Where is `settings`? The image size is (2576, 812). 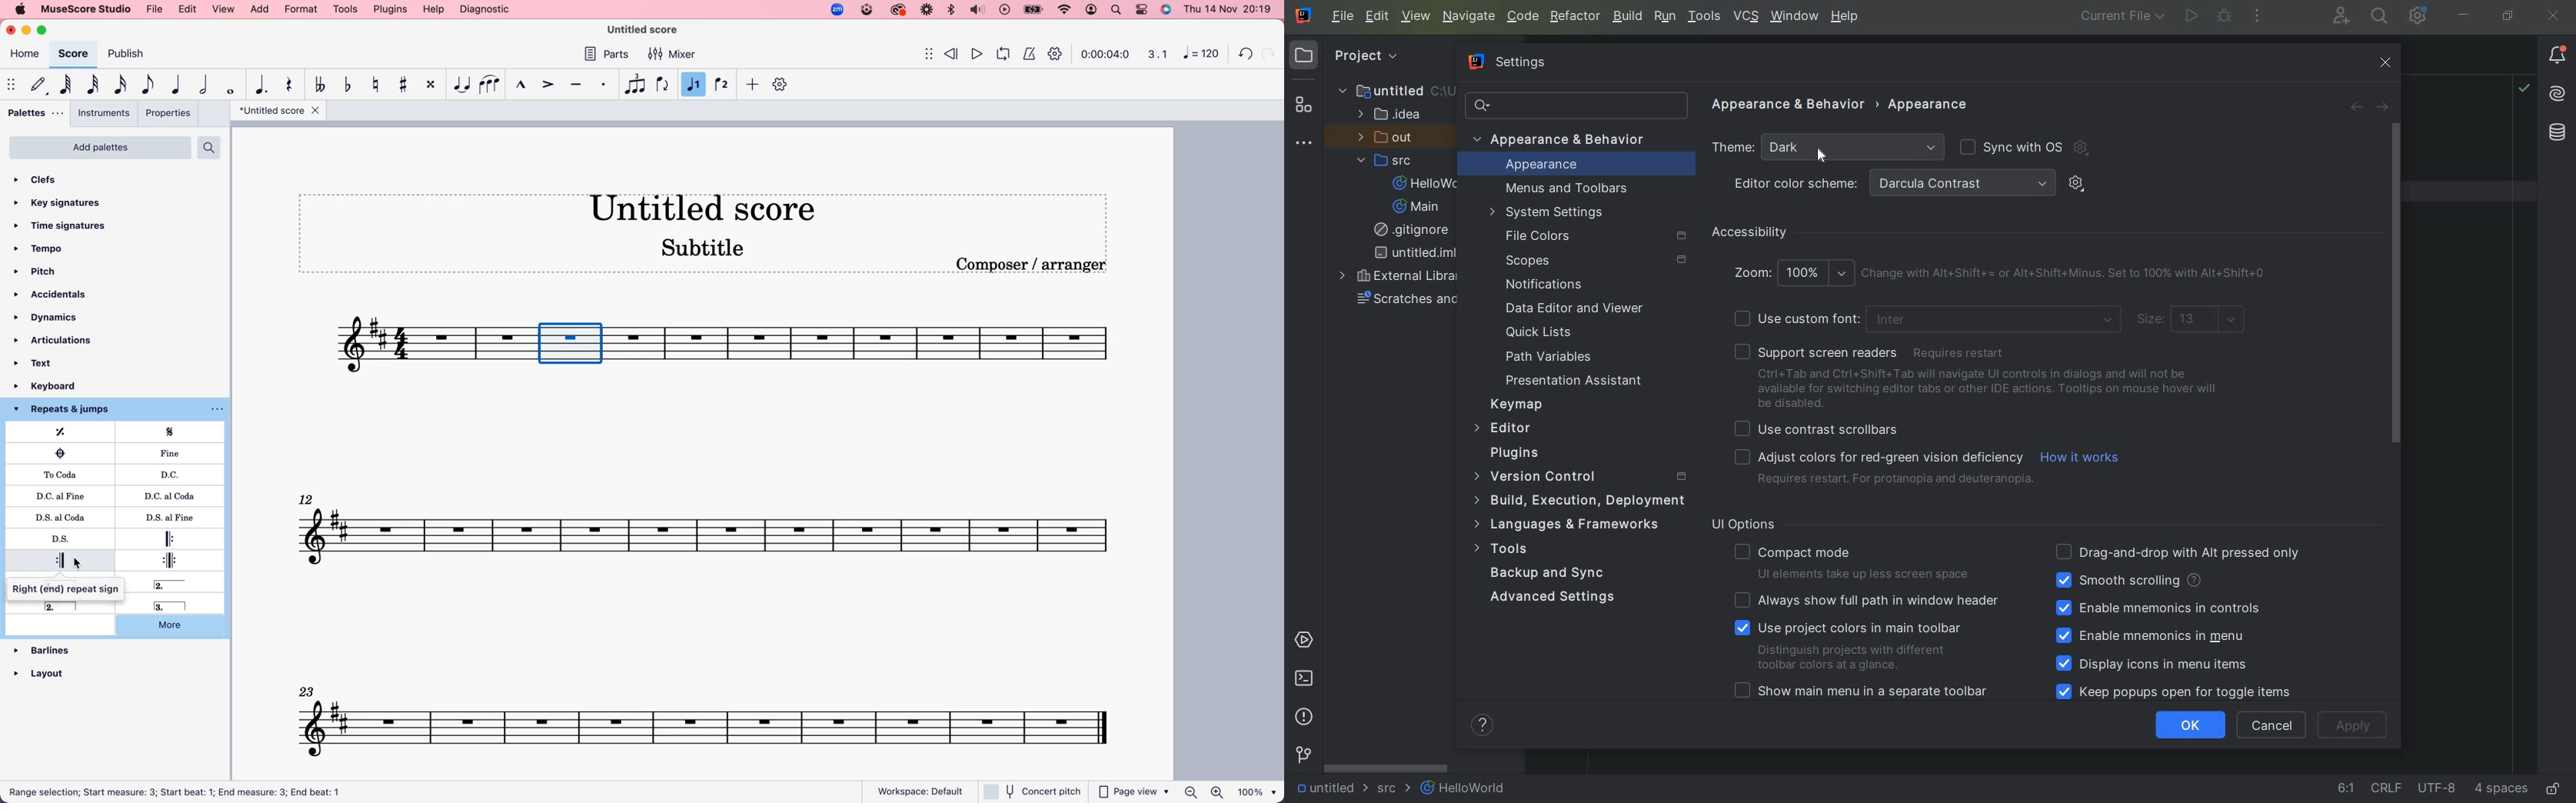 settings is located at coordinates (1142, 9).